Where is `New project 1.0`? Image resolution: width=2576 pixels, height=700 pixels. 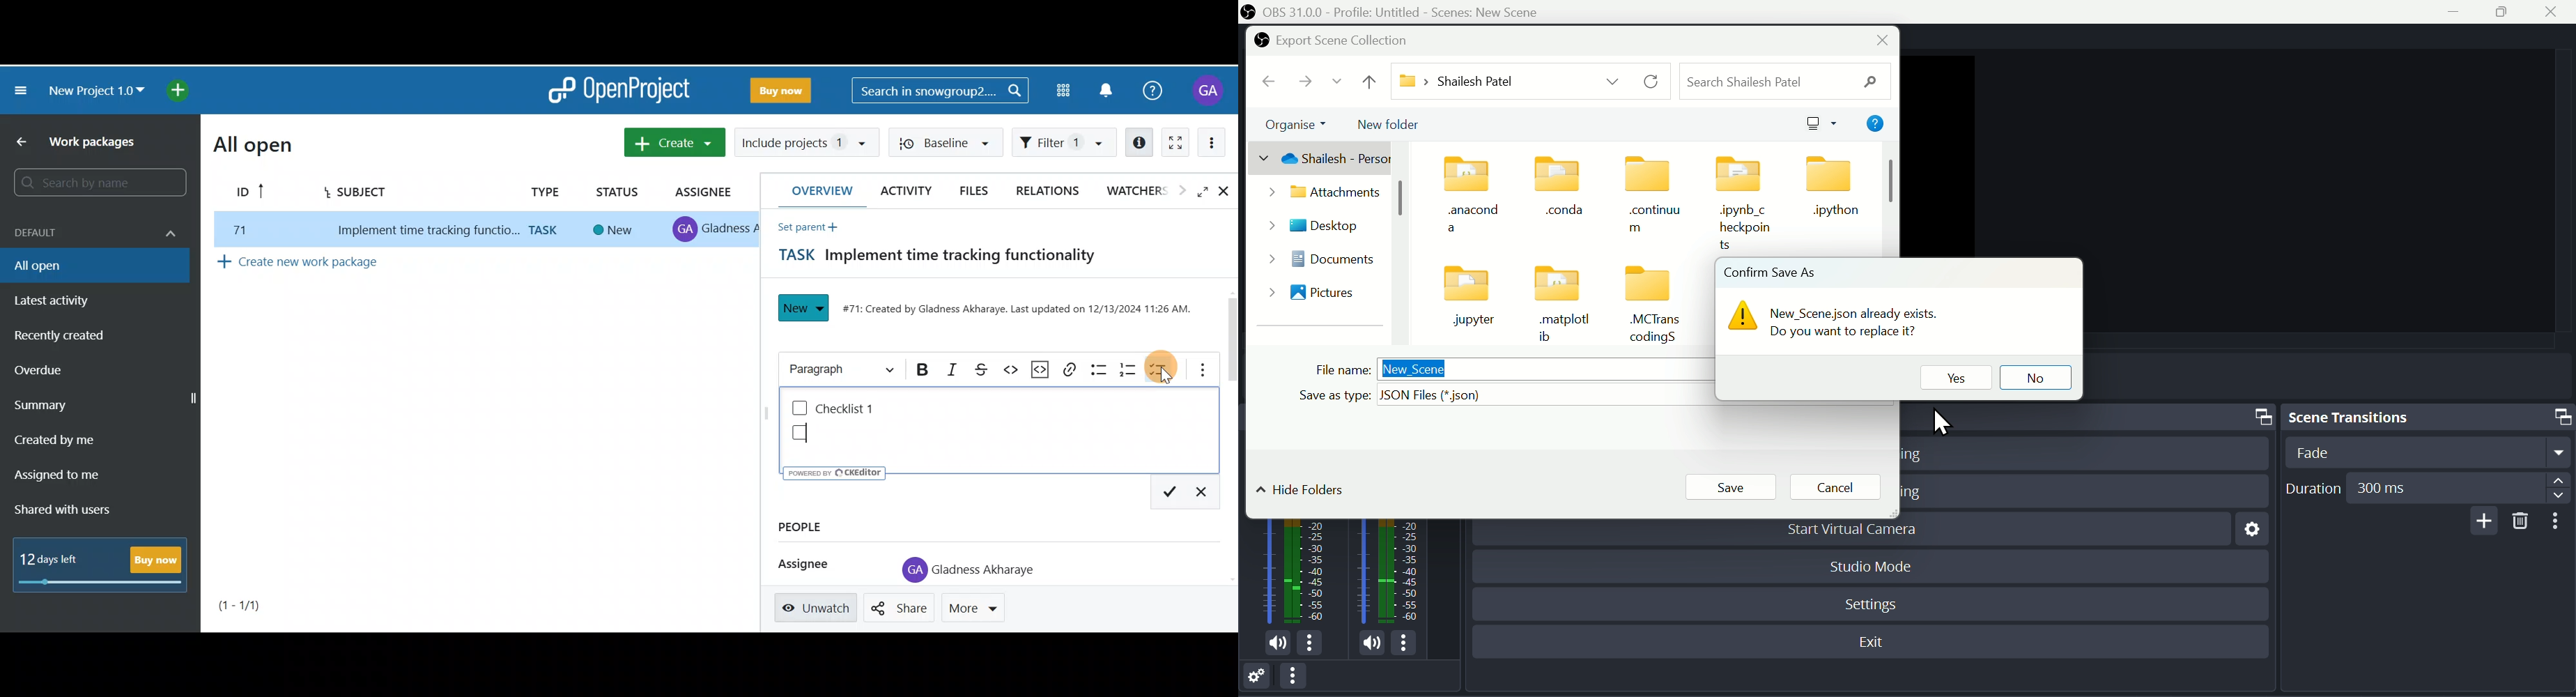 New project 1.0 is located at coordinates (92, 88).